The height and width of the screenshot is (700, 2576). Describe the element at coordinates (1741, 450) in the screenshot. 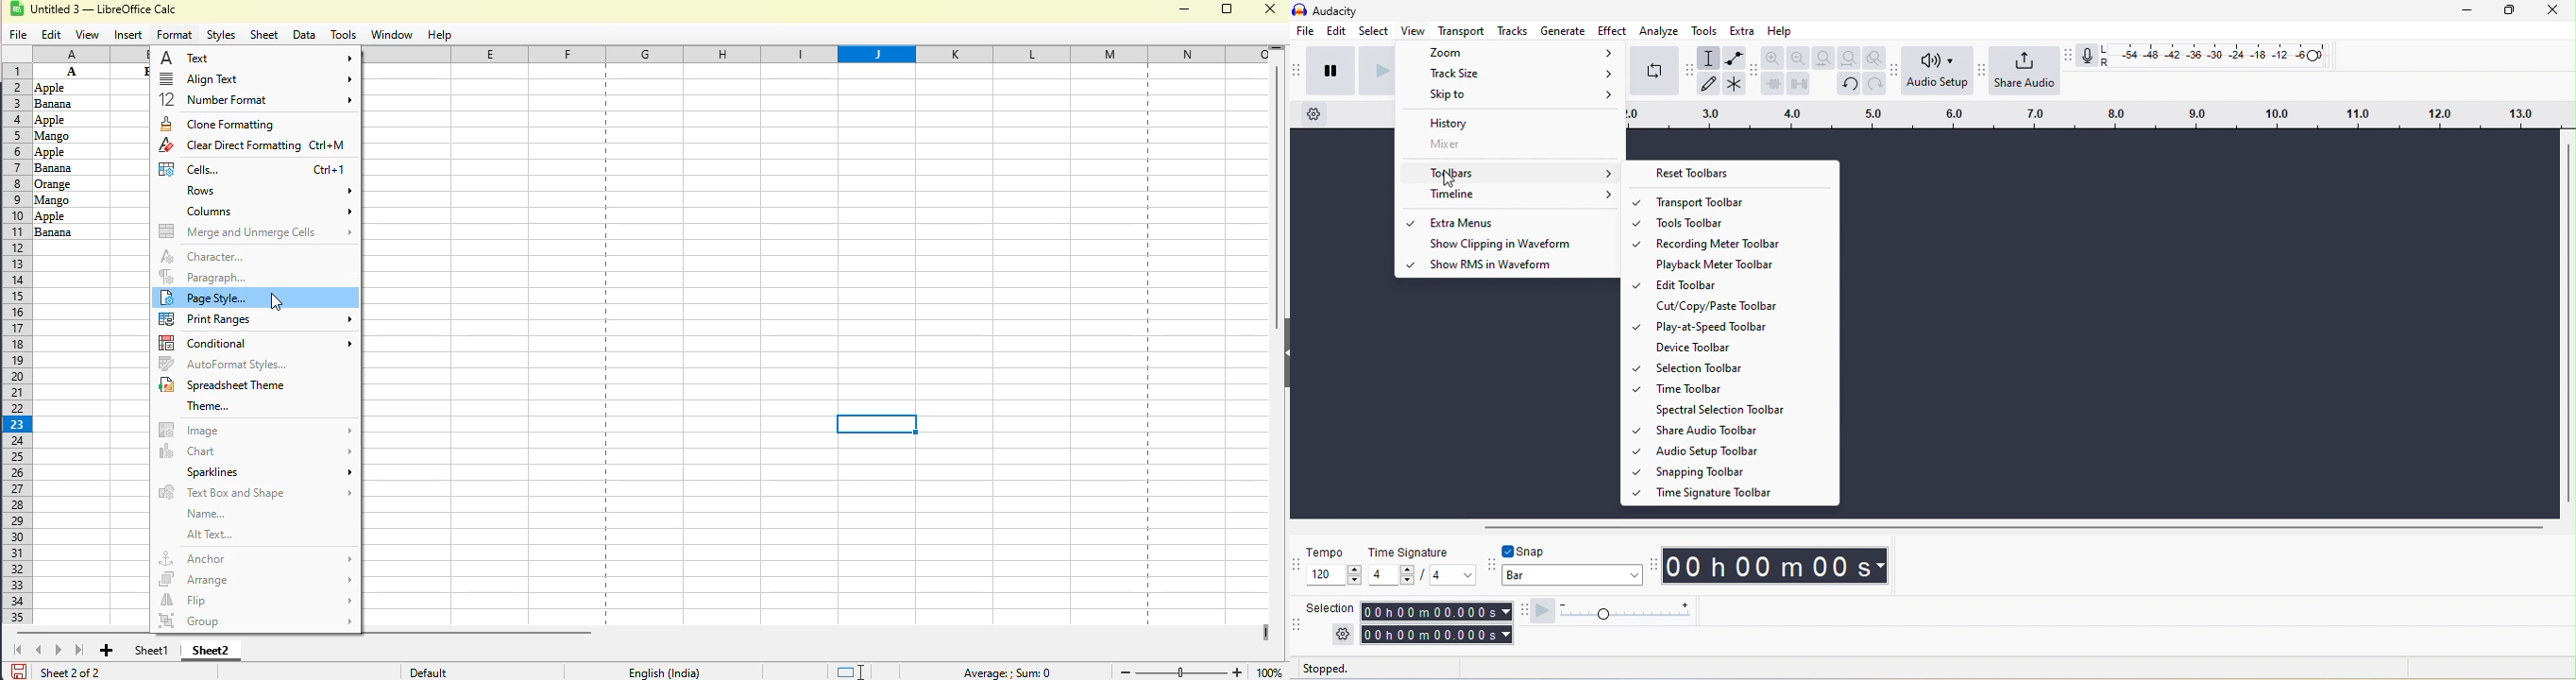

I see `Audio setup toolbar` at that location.